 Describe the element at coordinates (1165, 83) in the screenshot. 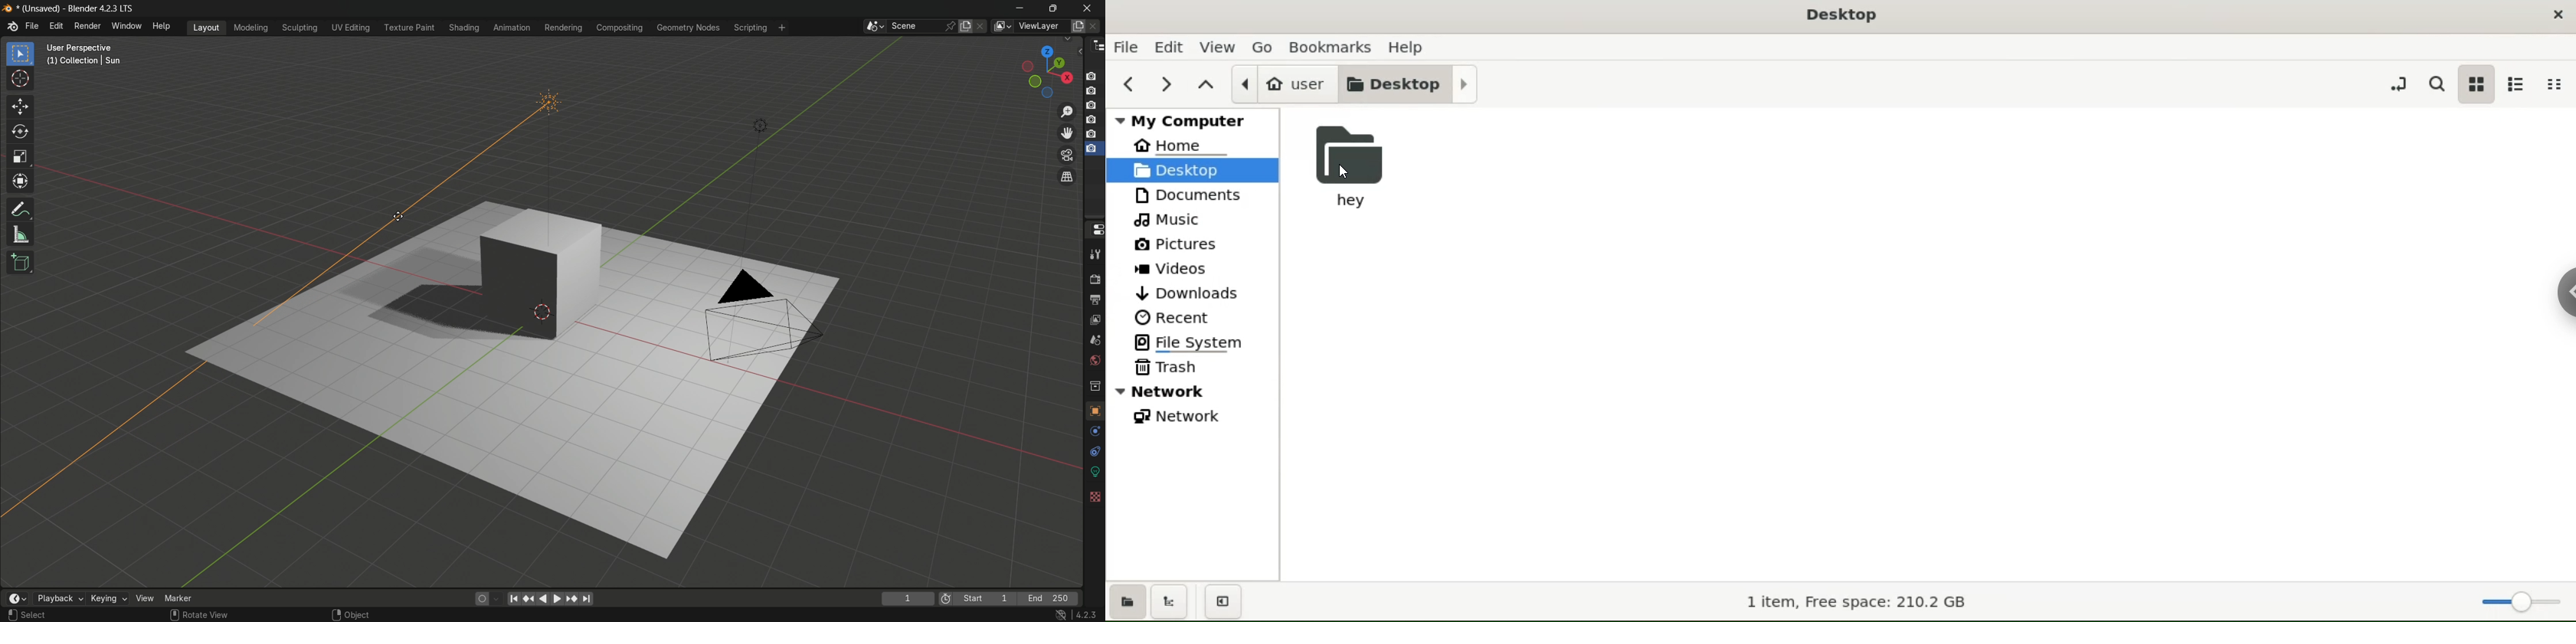

I see `next` at that location.